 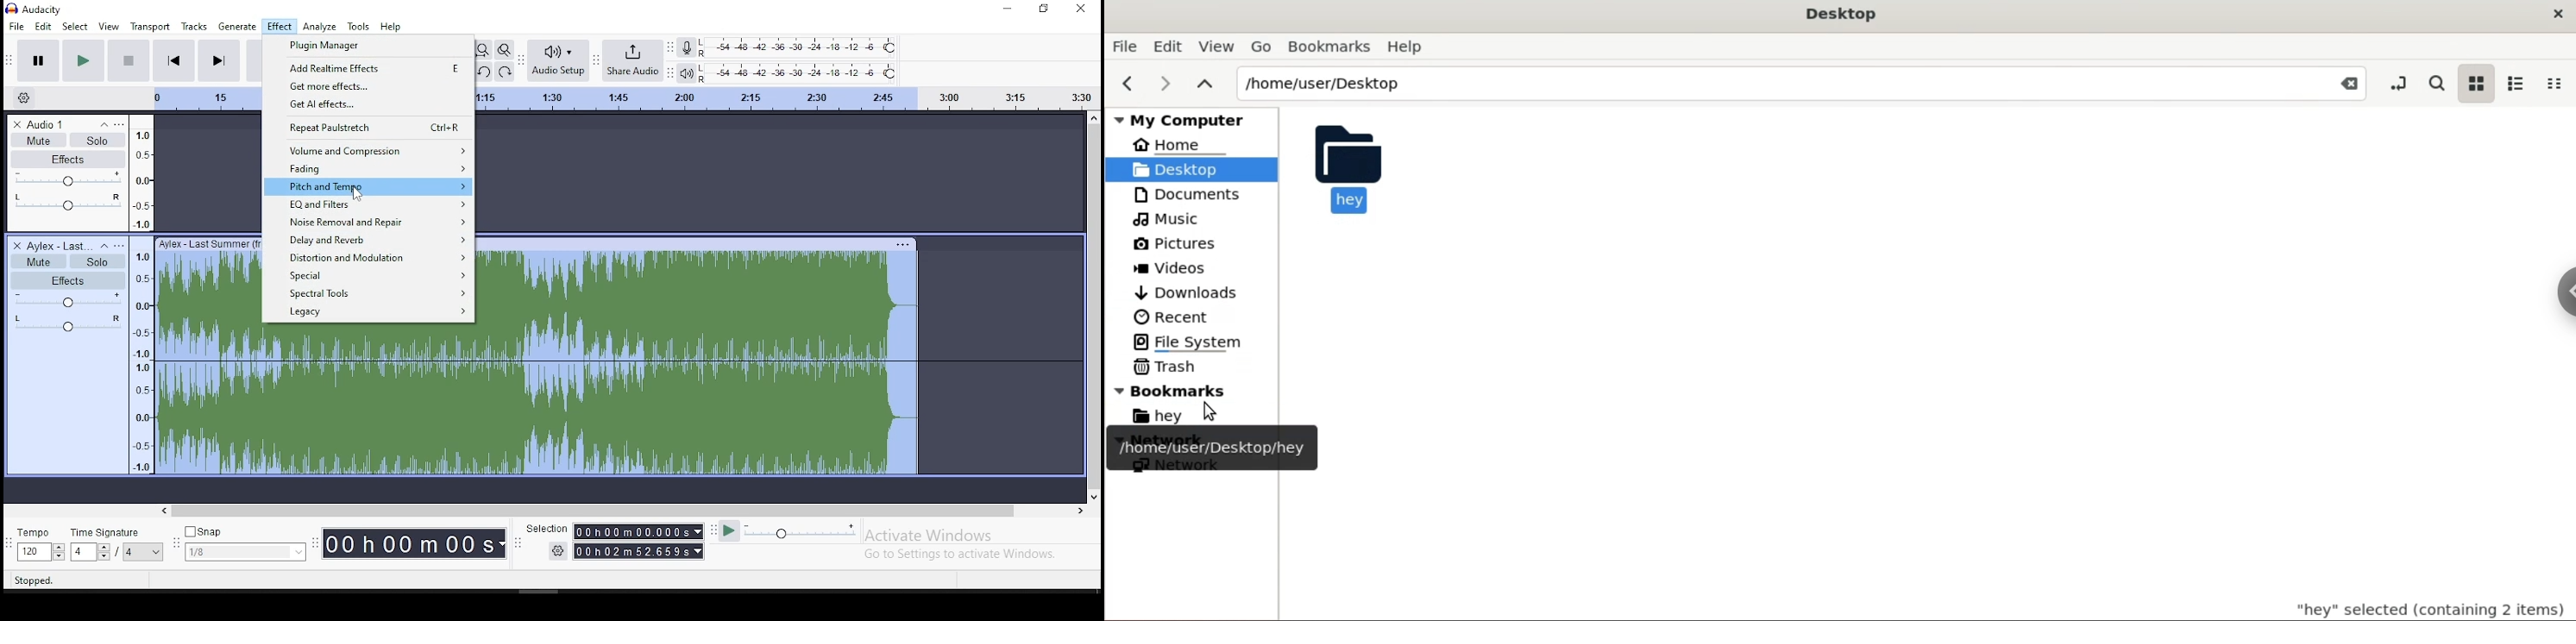 What do you see at coordinates (1094, 308) in the screenshot?
I see `scroll bar` at bounding box center [1094, 308].